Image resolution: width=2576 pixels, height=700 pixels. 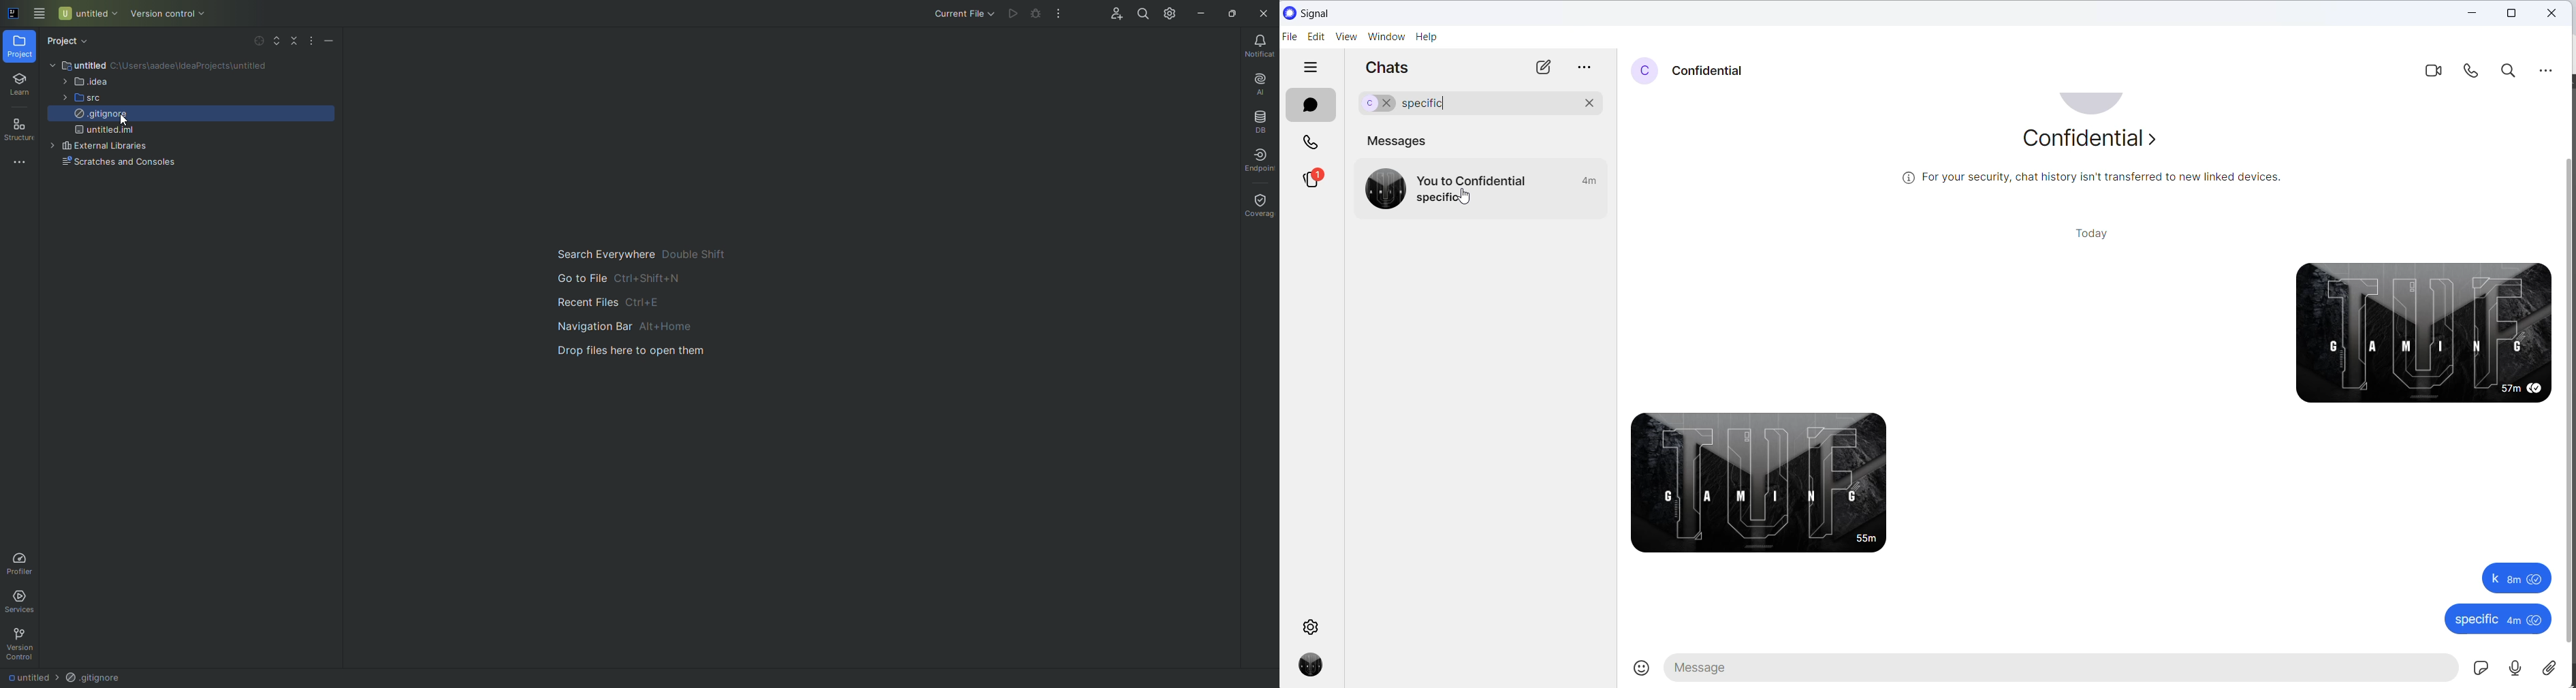 What do you see at coordinates (2558, 667) in the screenshot?
I see `share attachment` at bounding box center [2558, 667].